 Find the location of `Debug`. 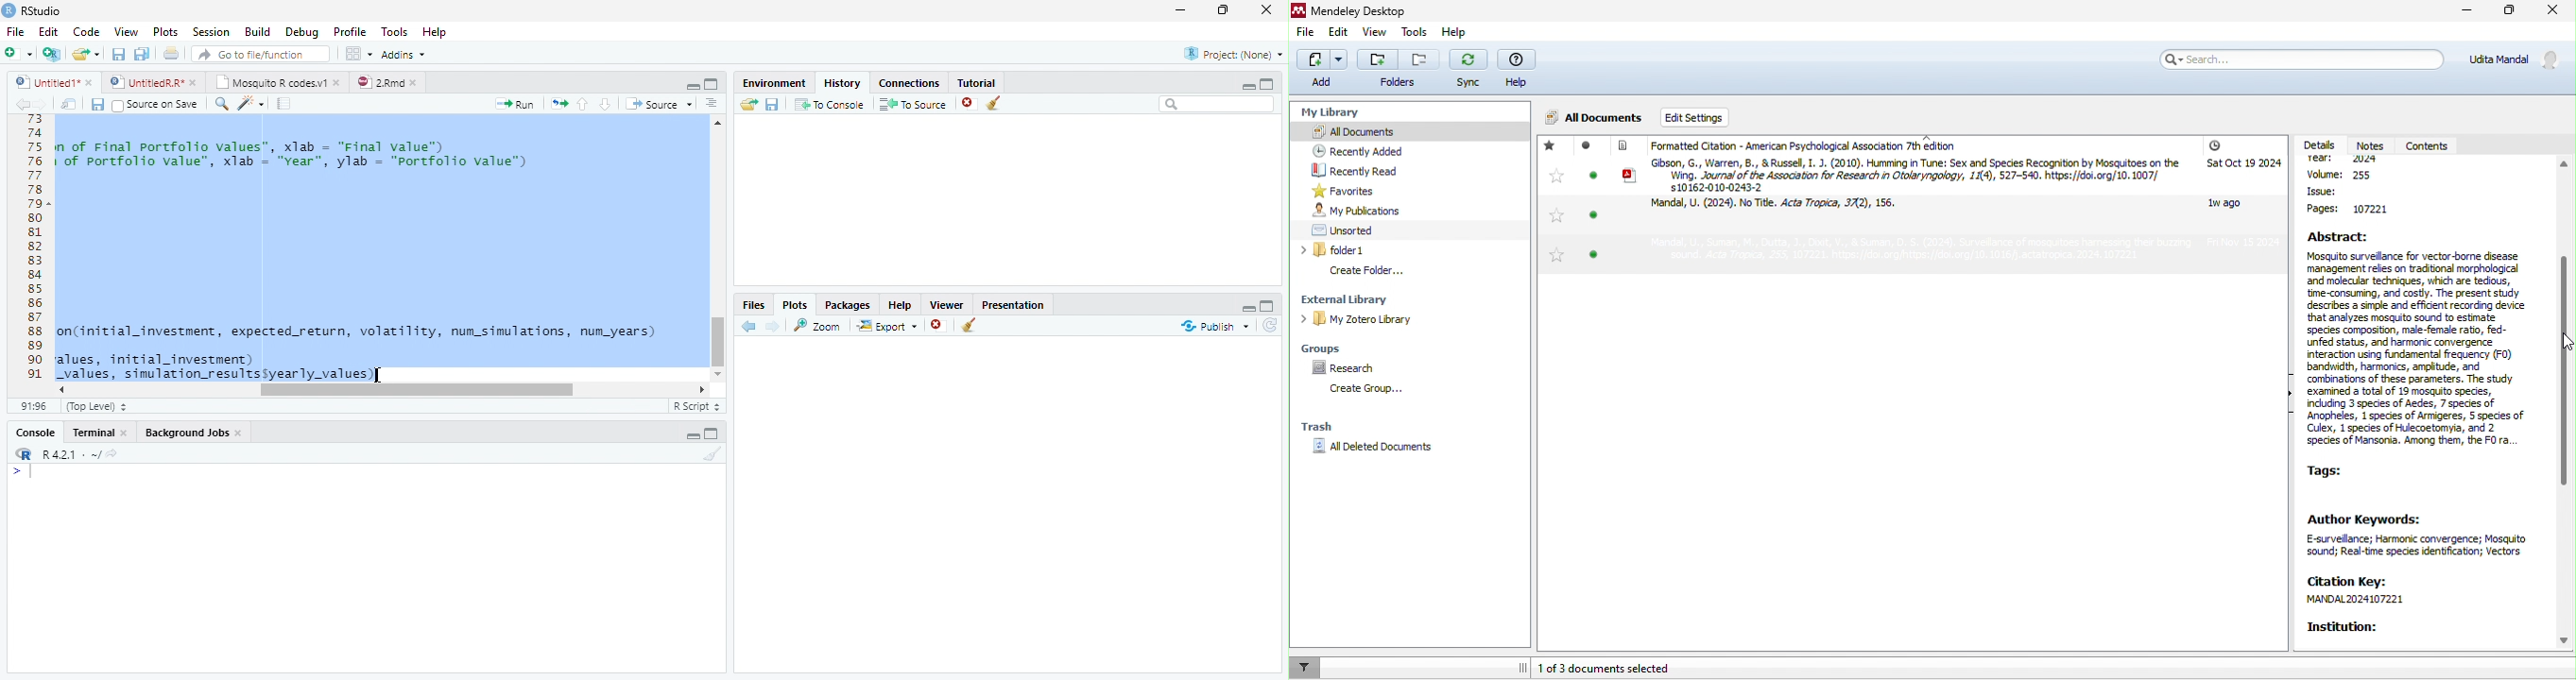

Debug is located at coordinates (301, 32).